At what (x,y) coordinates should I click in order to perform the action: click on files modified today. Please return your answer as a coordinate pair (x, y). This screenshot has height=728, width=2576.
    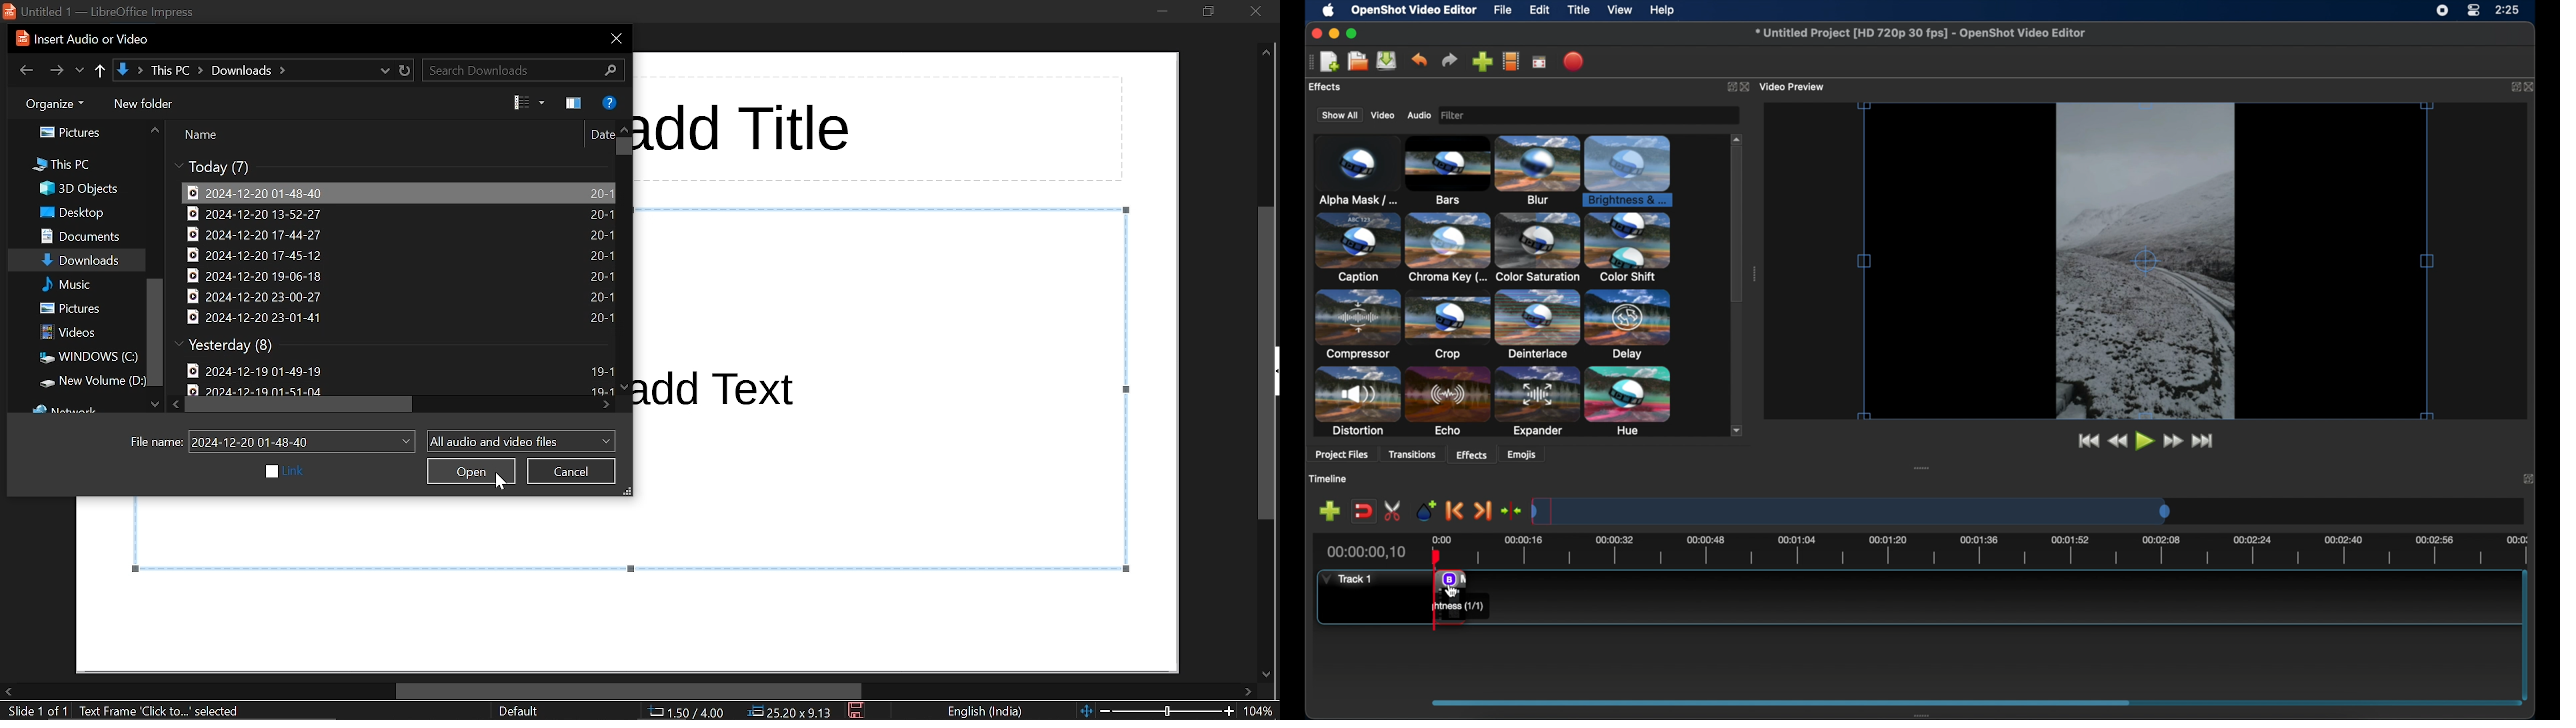
    Looking at the image, I should click on (219, 167).